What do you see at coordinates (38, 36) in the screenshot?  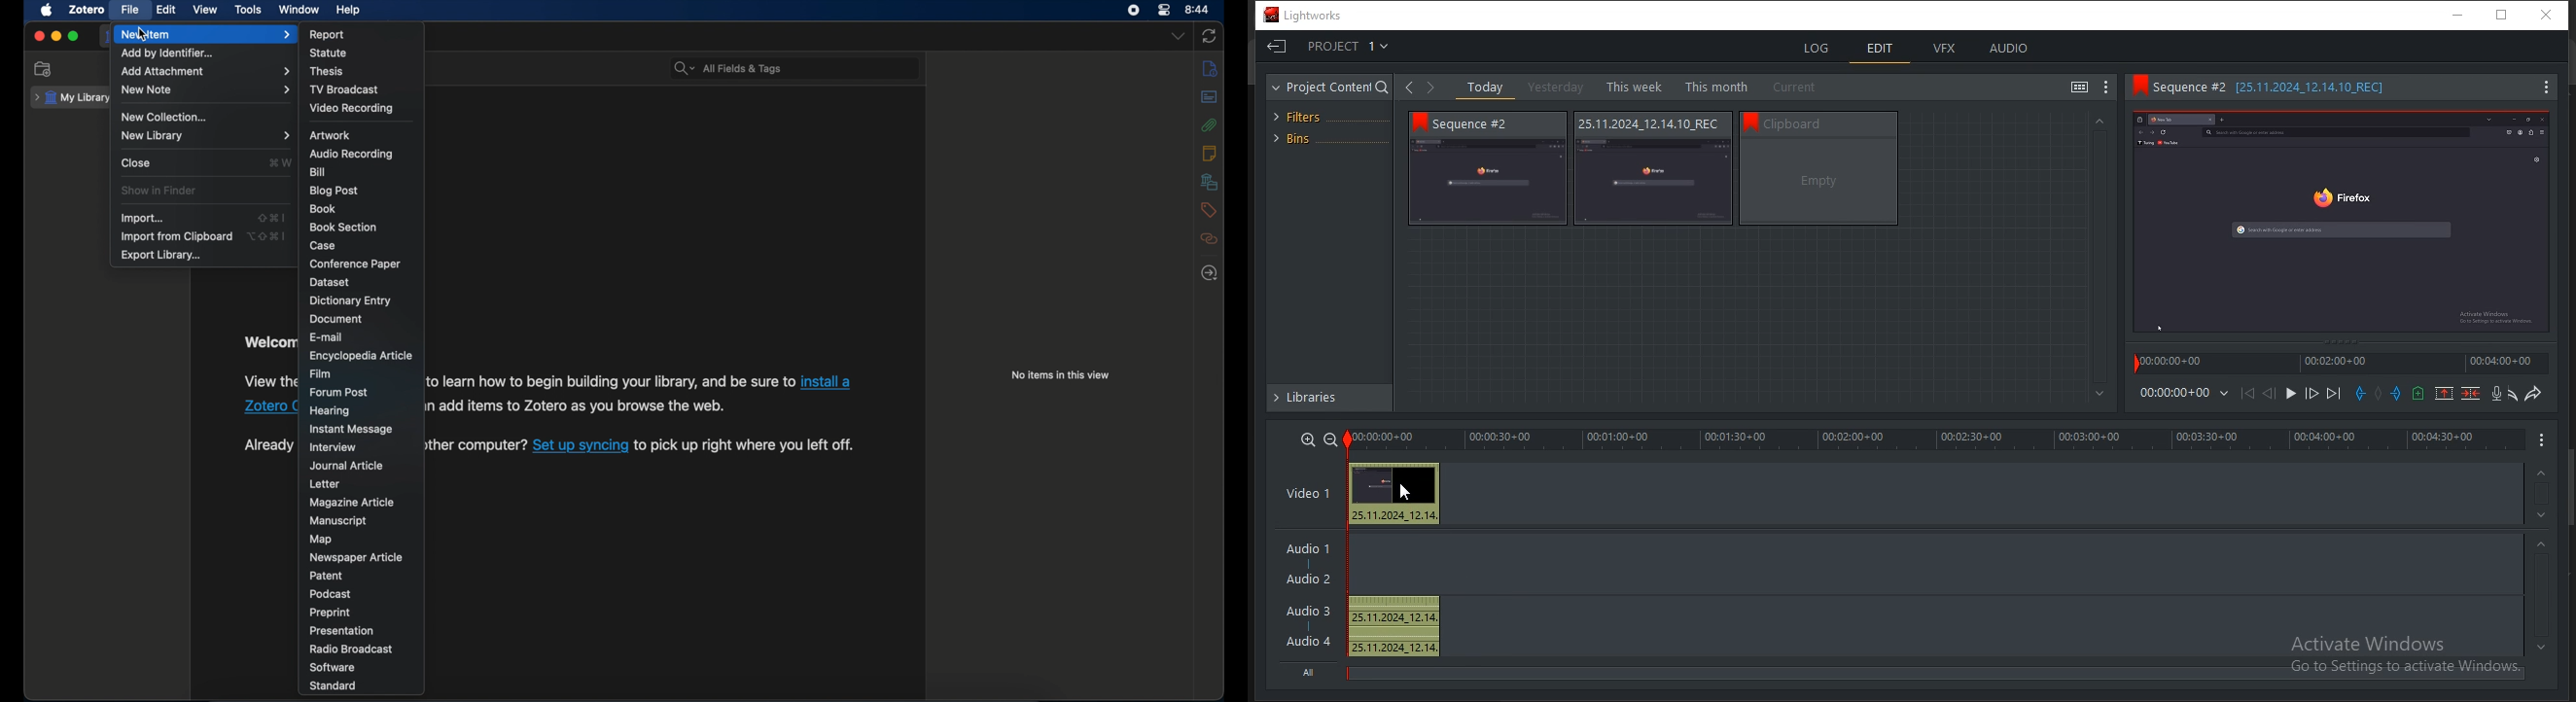 I see `close` at bounding box center [38, 36].